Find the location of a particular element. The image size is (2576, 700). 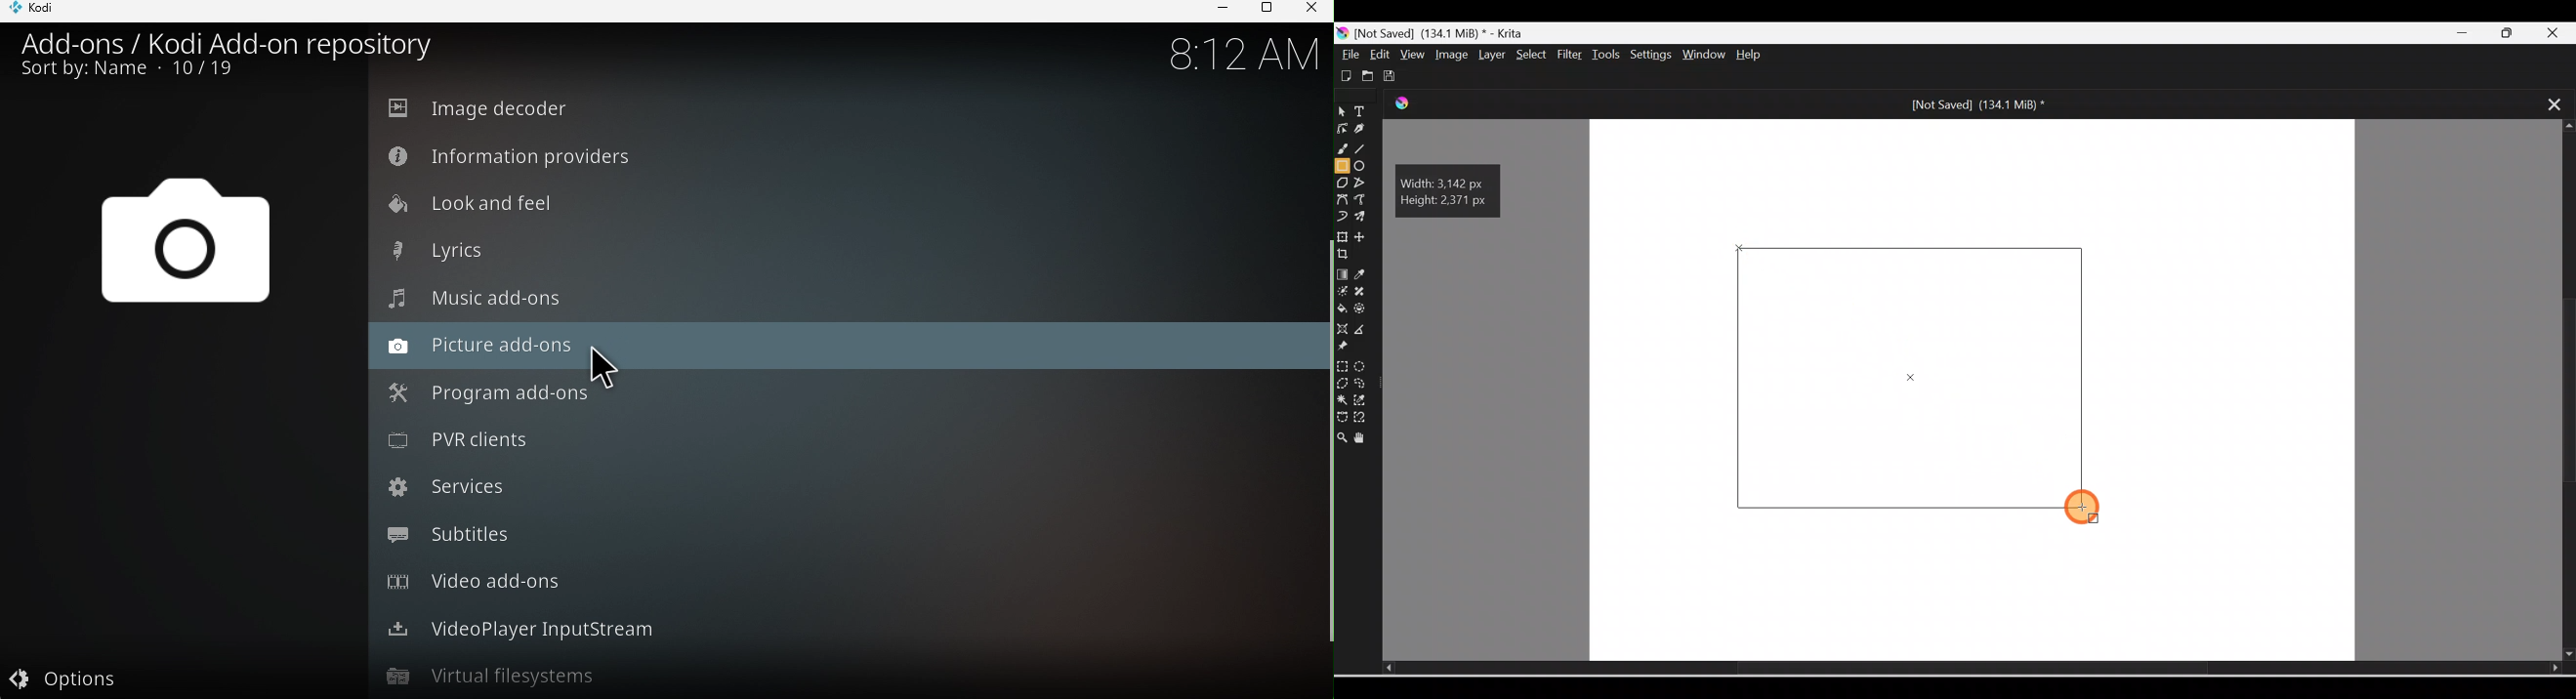

Minimize is located at coordinates (2466, 34).